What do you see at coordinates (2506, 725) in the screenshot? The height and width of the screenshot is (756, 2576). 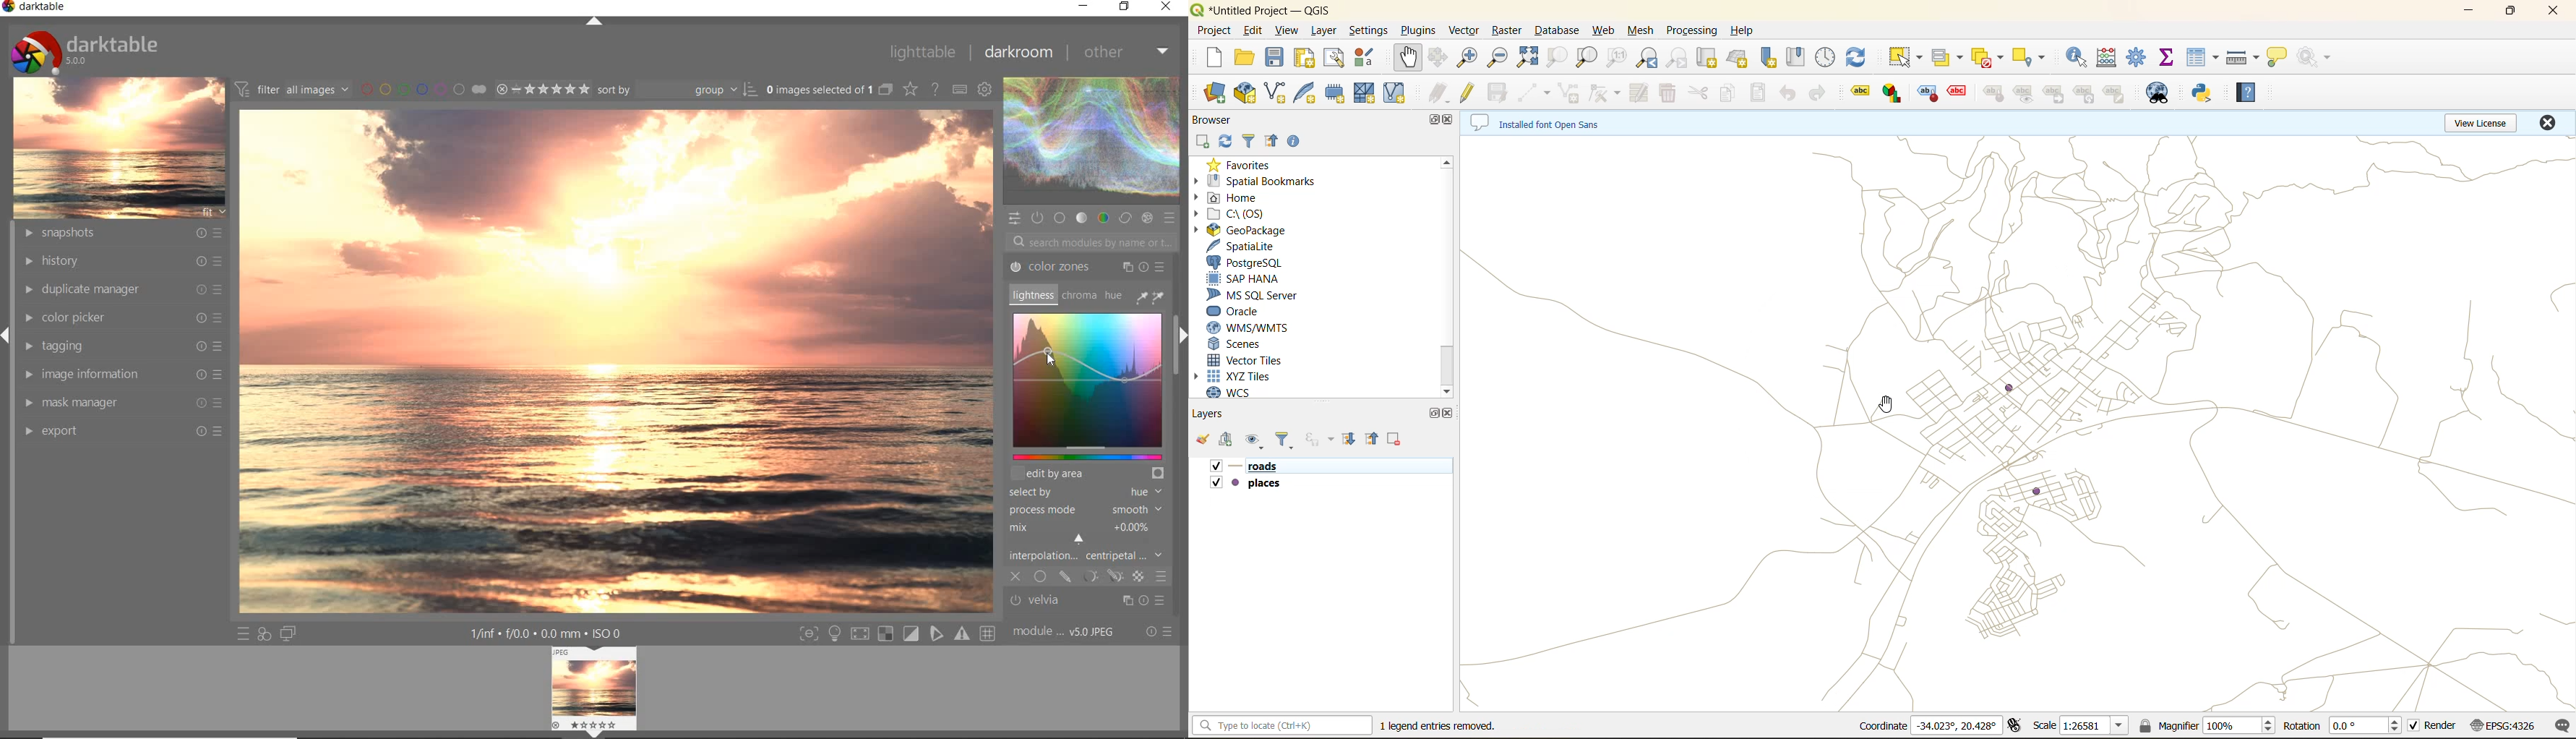 I see `crs` at bounding box center [2506, 725].